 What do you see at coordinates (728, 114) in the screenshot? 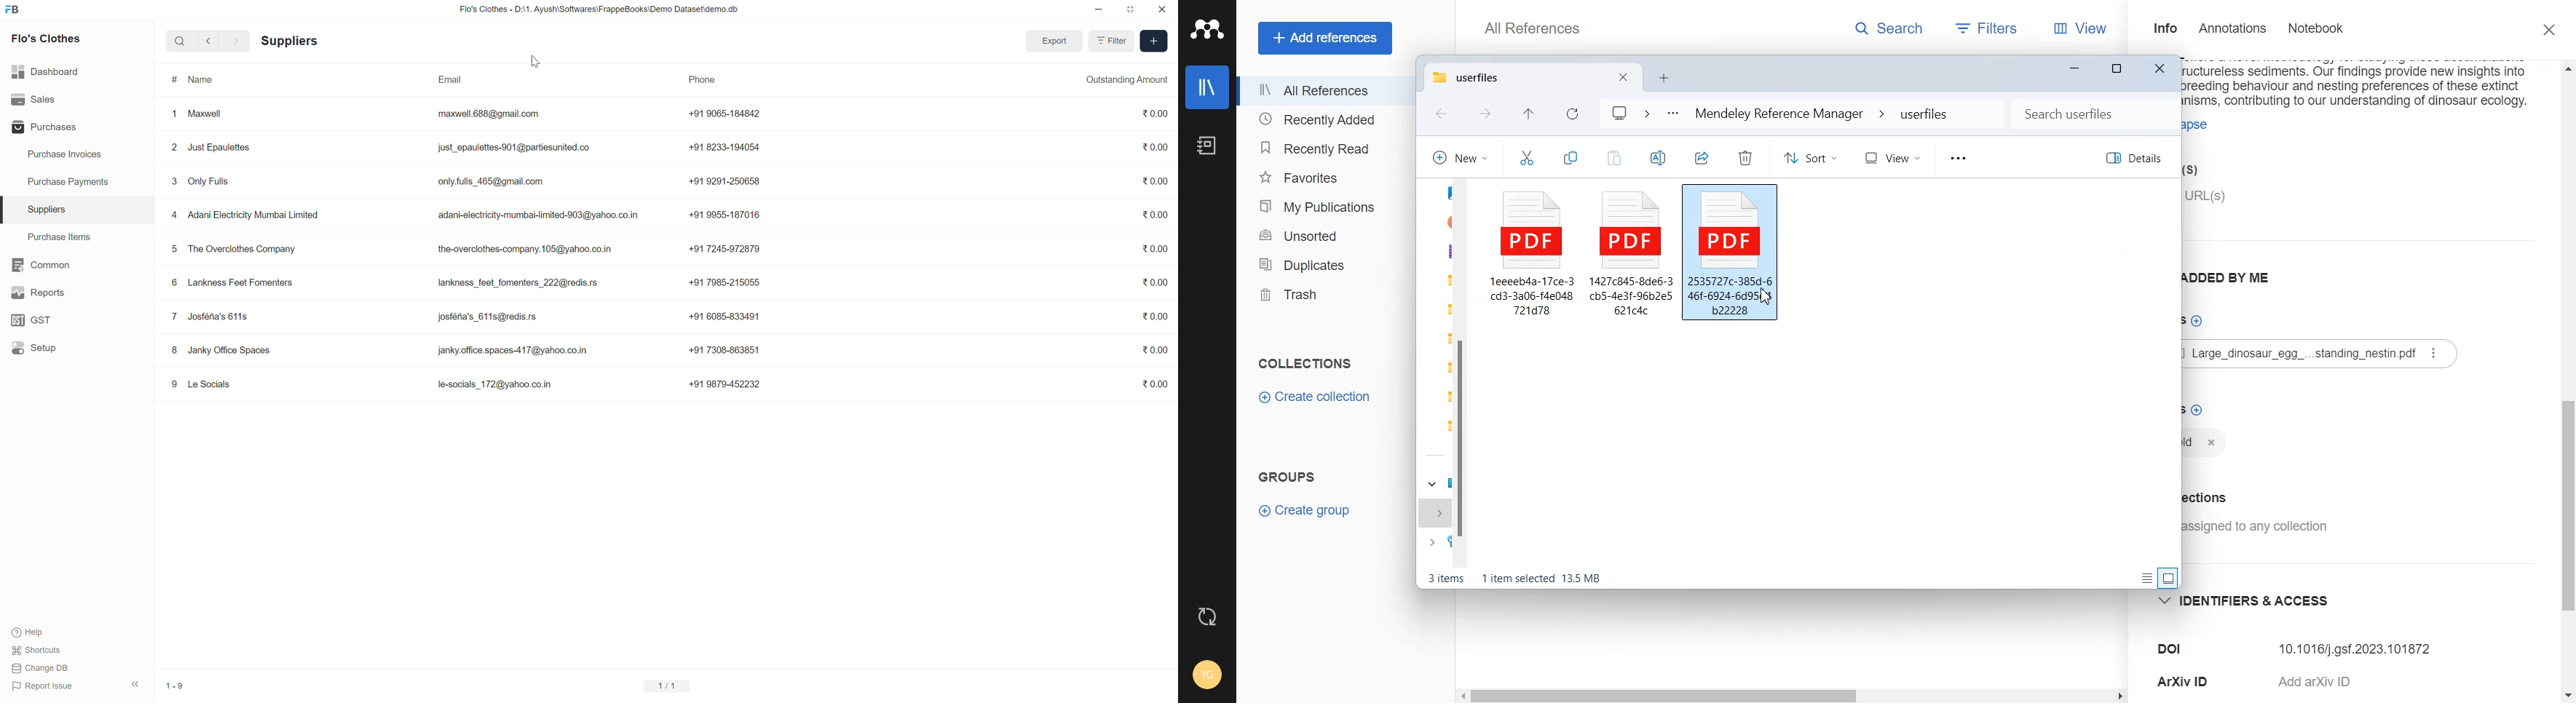
I see `+91 9065-184842` at bounding box center [728, 114].